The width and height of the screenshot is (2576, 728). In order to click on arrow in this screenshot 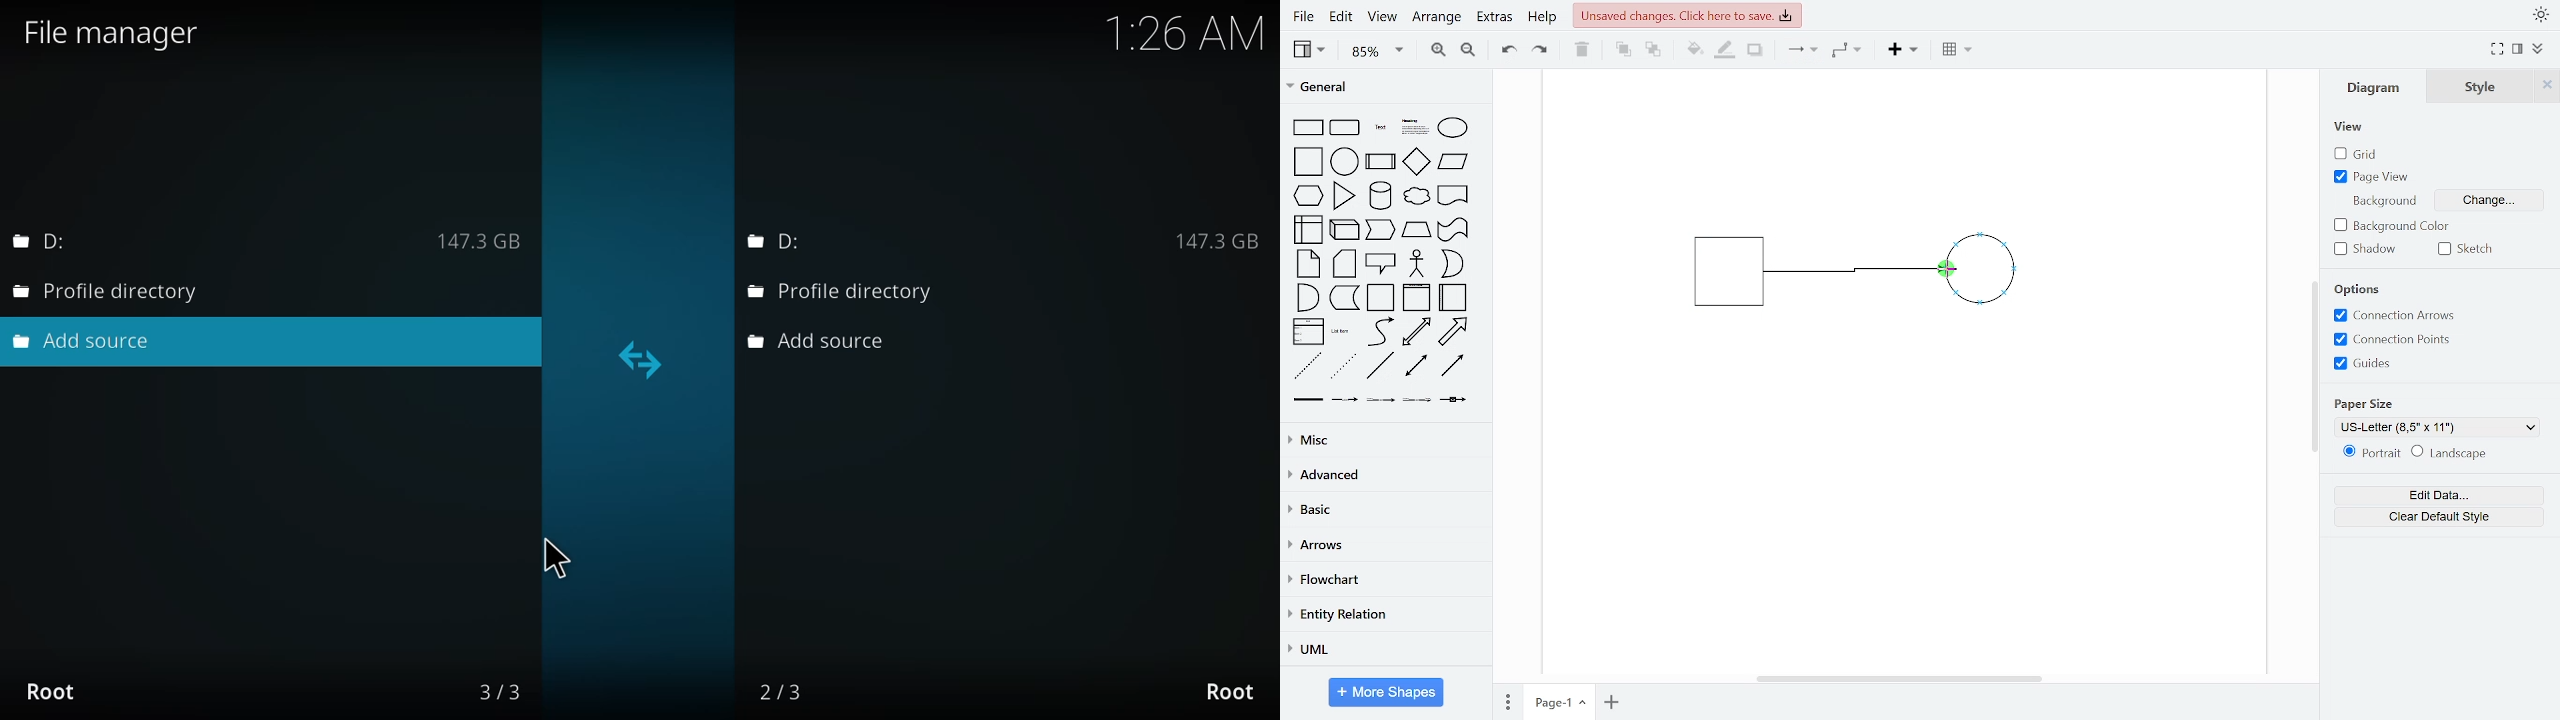, I will do `click(1453, 332)`.